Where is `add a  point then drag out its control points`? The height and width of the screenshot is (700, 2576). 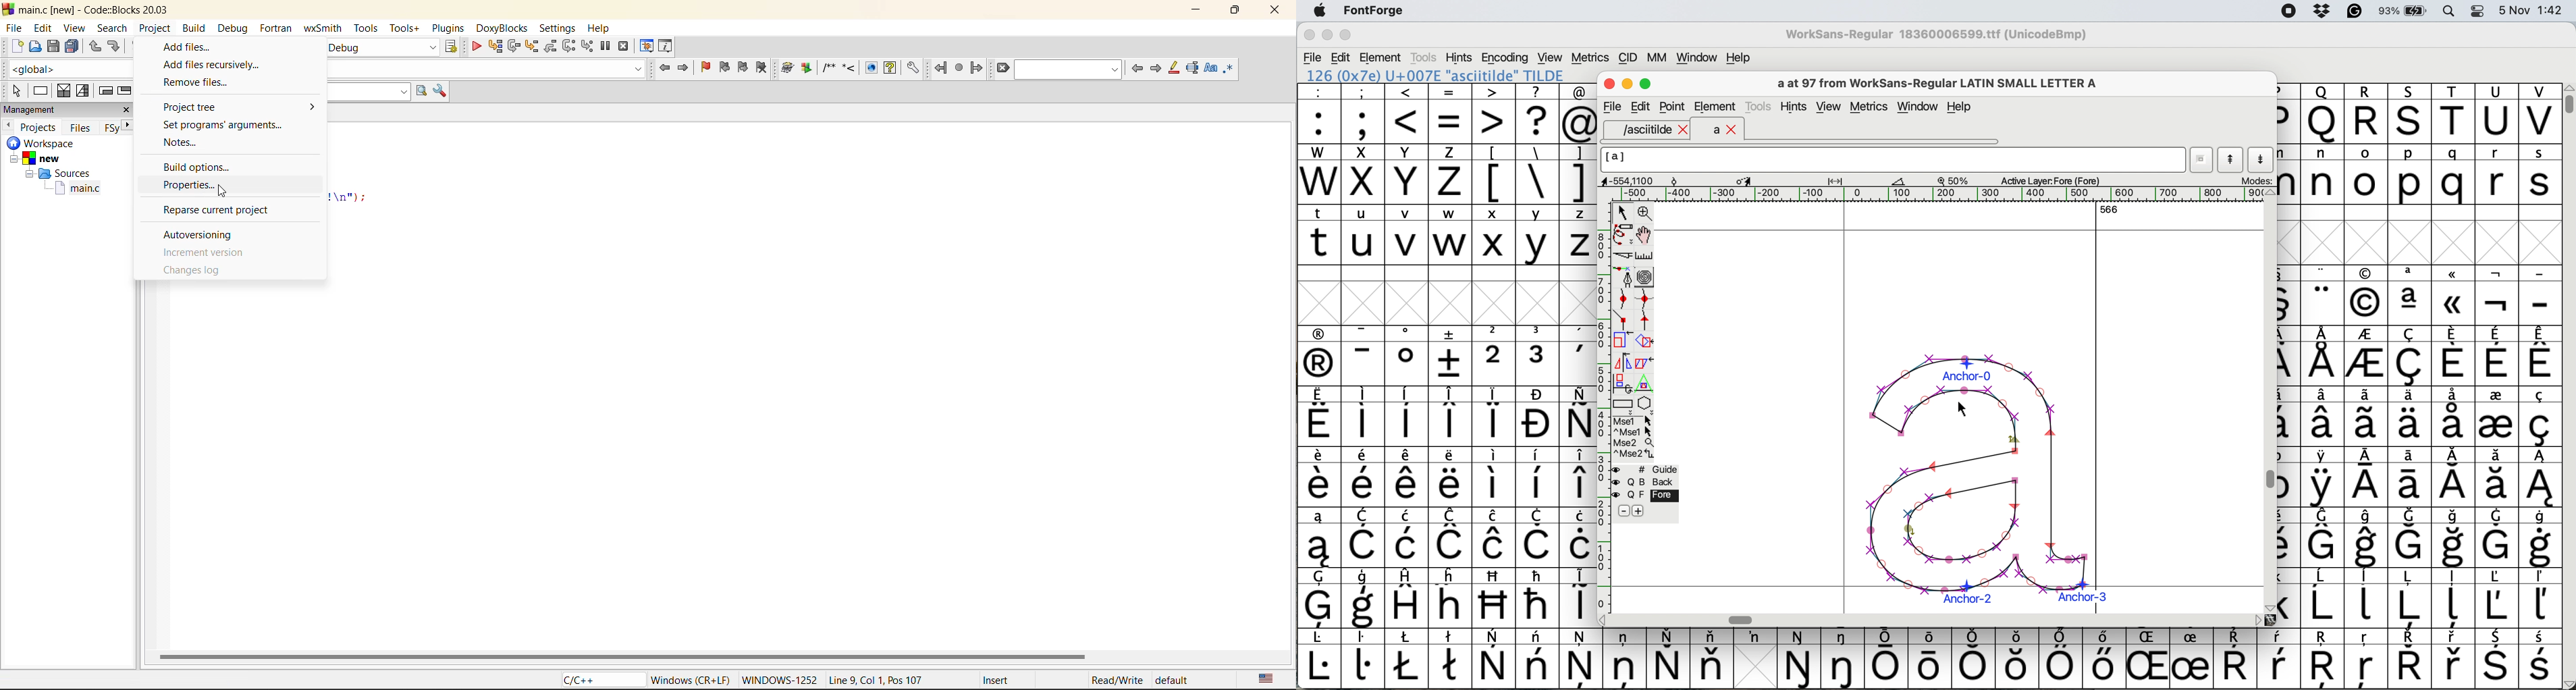 add a  point then drag out its control points is located at coordinates (1624, 276).